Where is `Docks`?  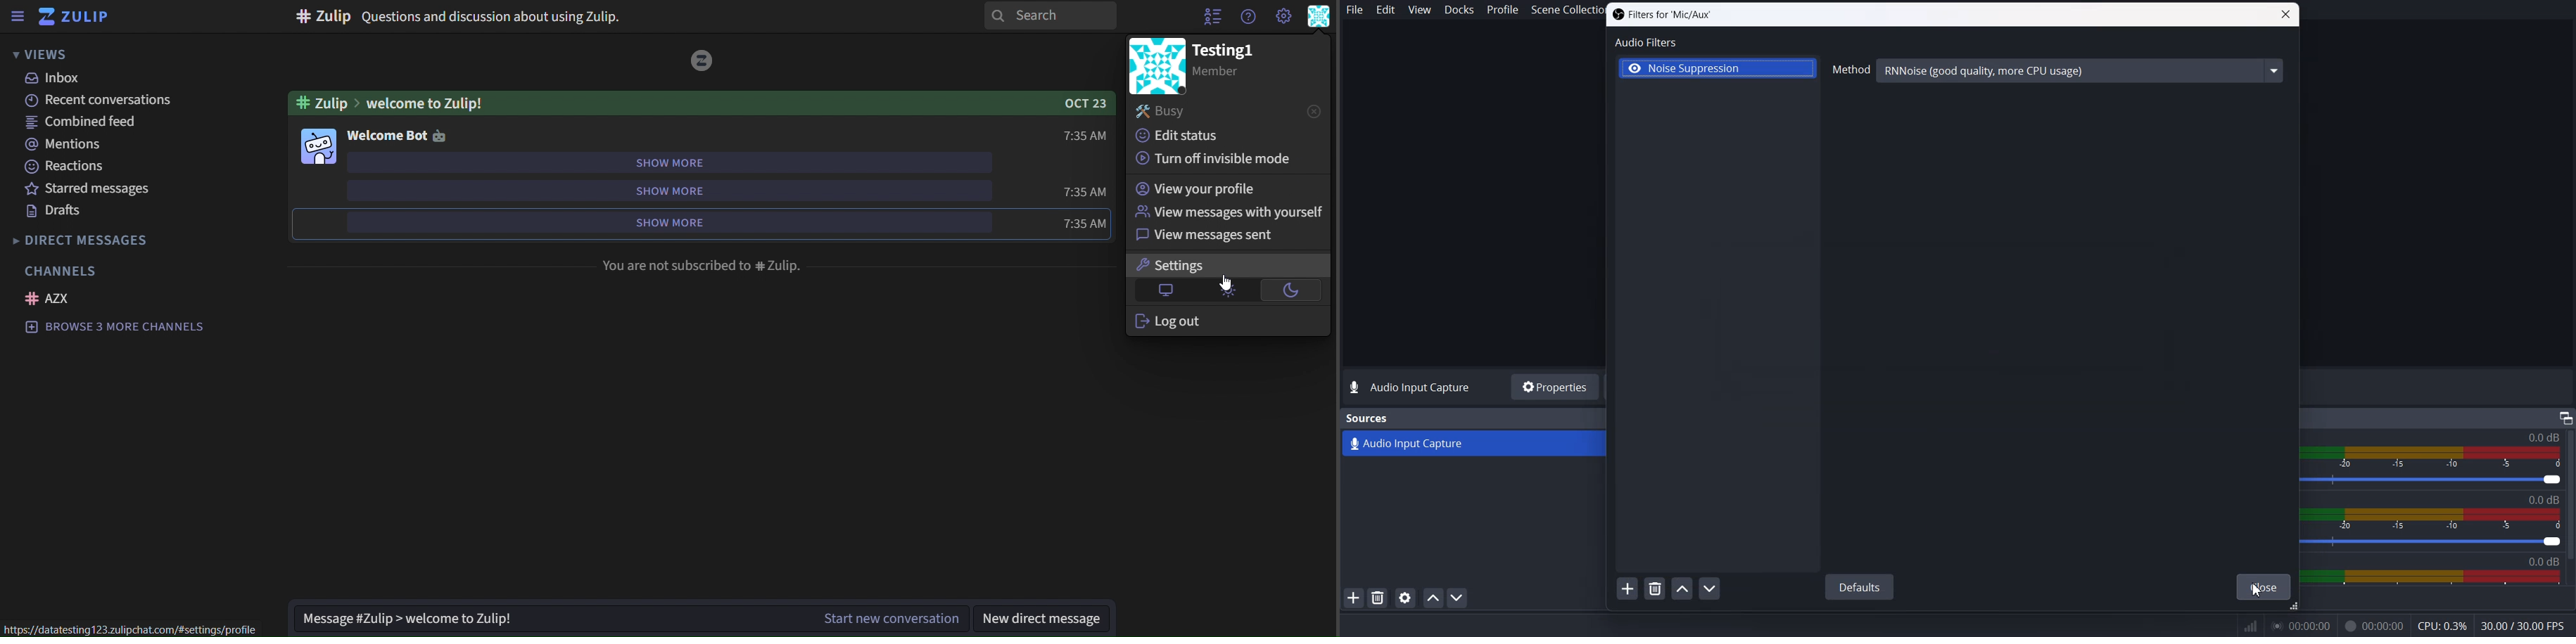
Docks is located at coordinates (1459, 10).